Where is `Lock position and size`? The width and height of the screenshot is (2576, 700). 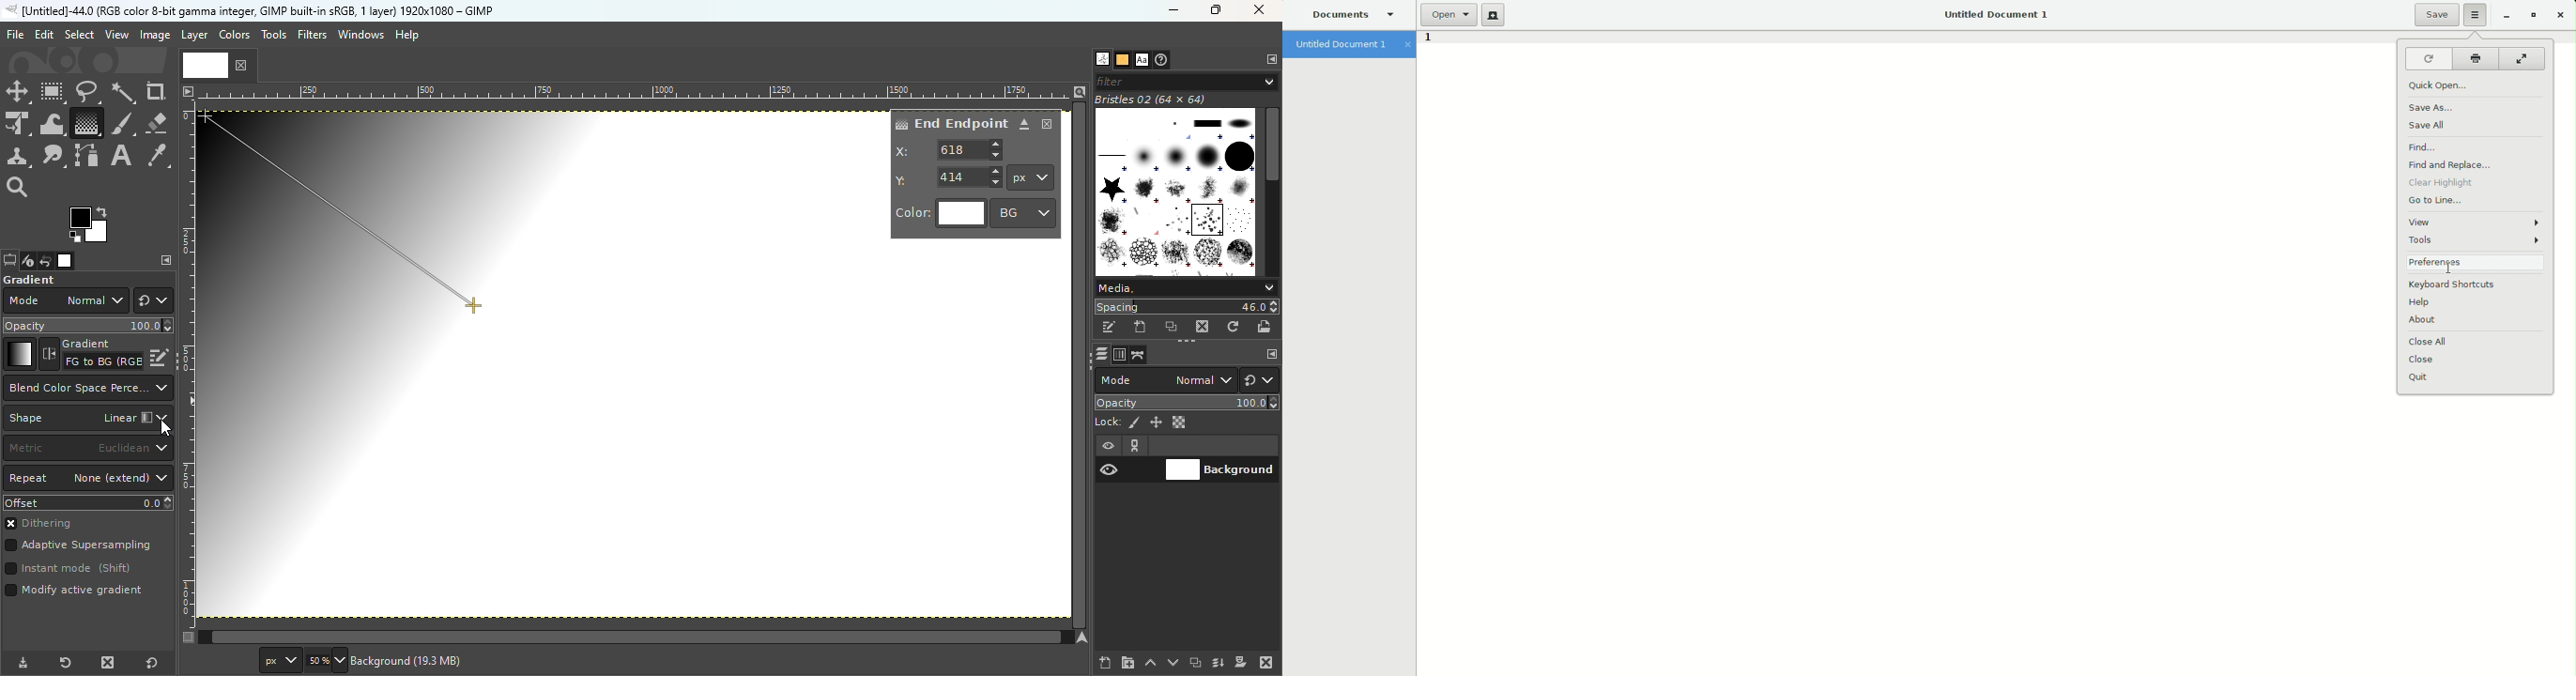
Lock position and size is located at coordinates (1155, 422).